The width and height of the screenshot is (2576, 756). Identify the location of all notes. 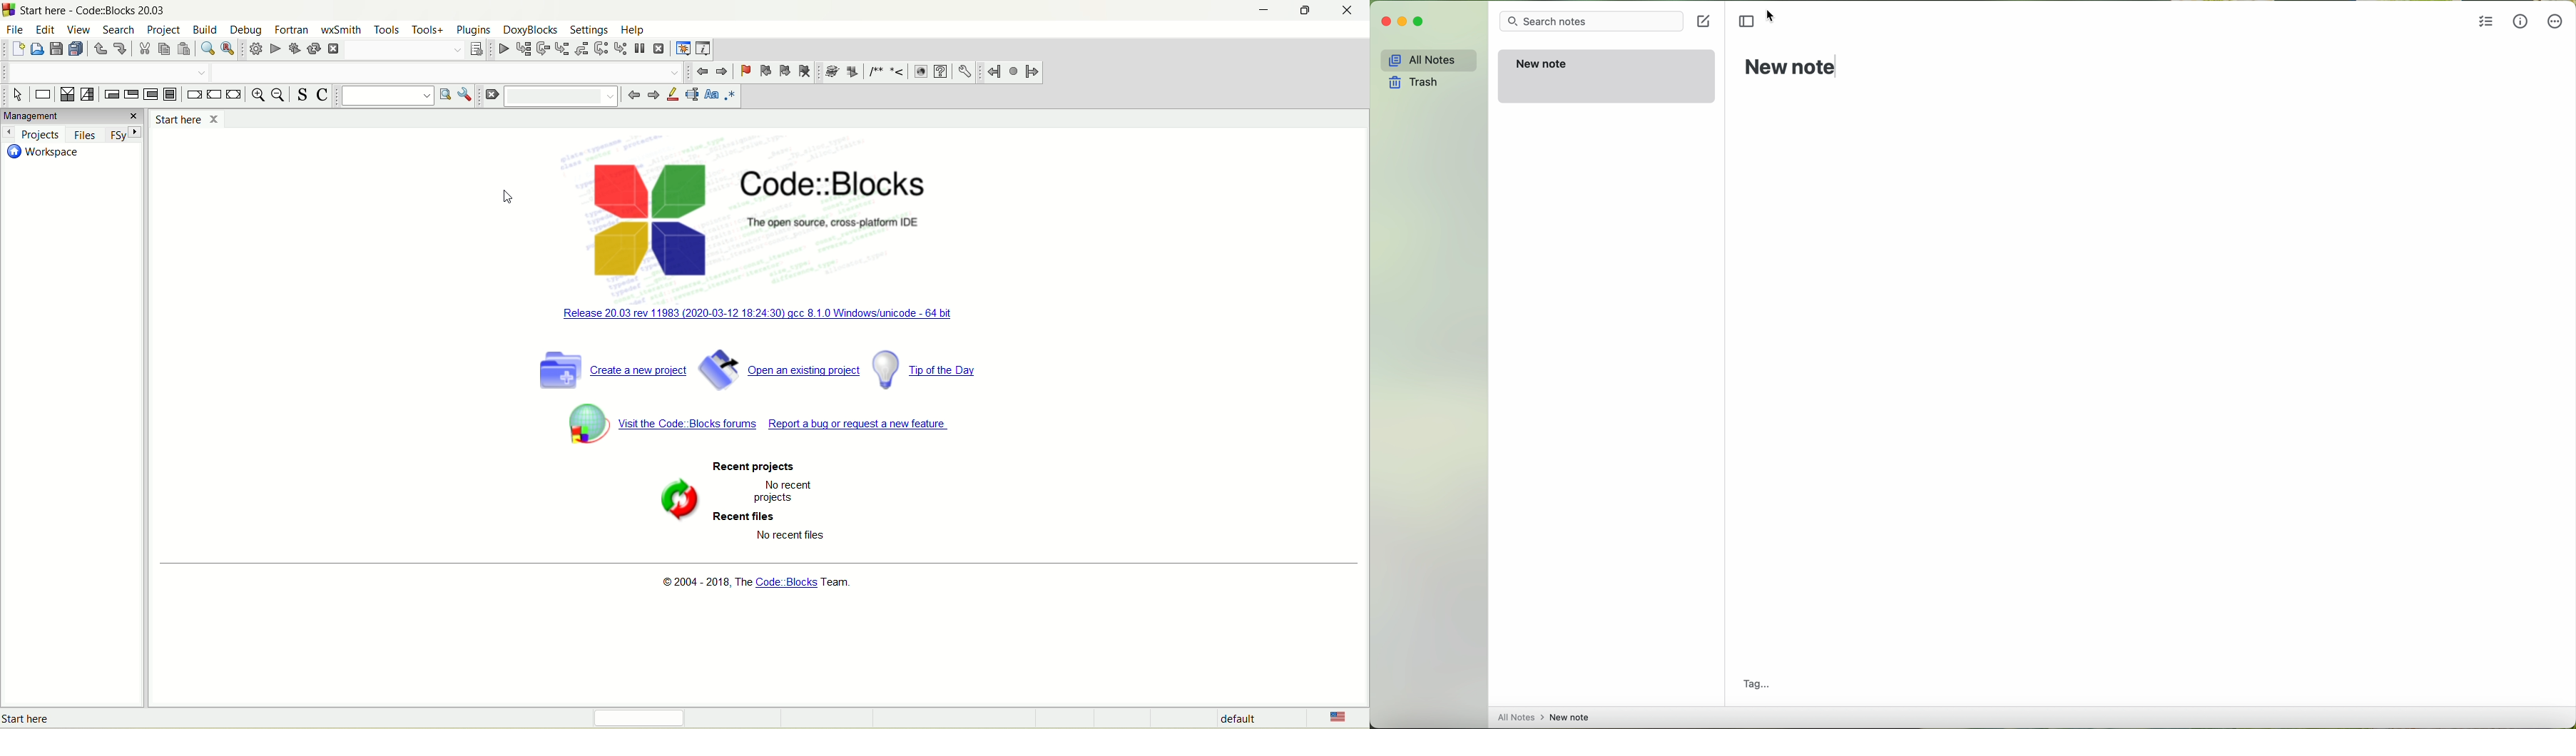
(1427, 60).